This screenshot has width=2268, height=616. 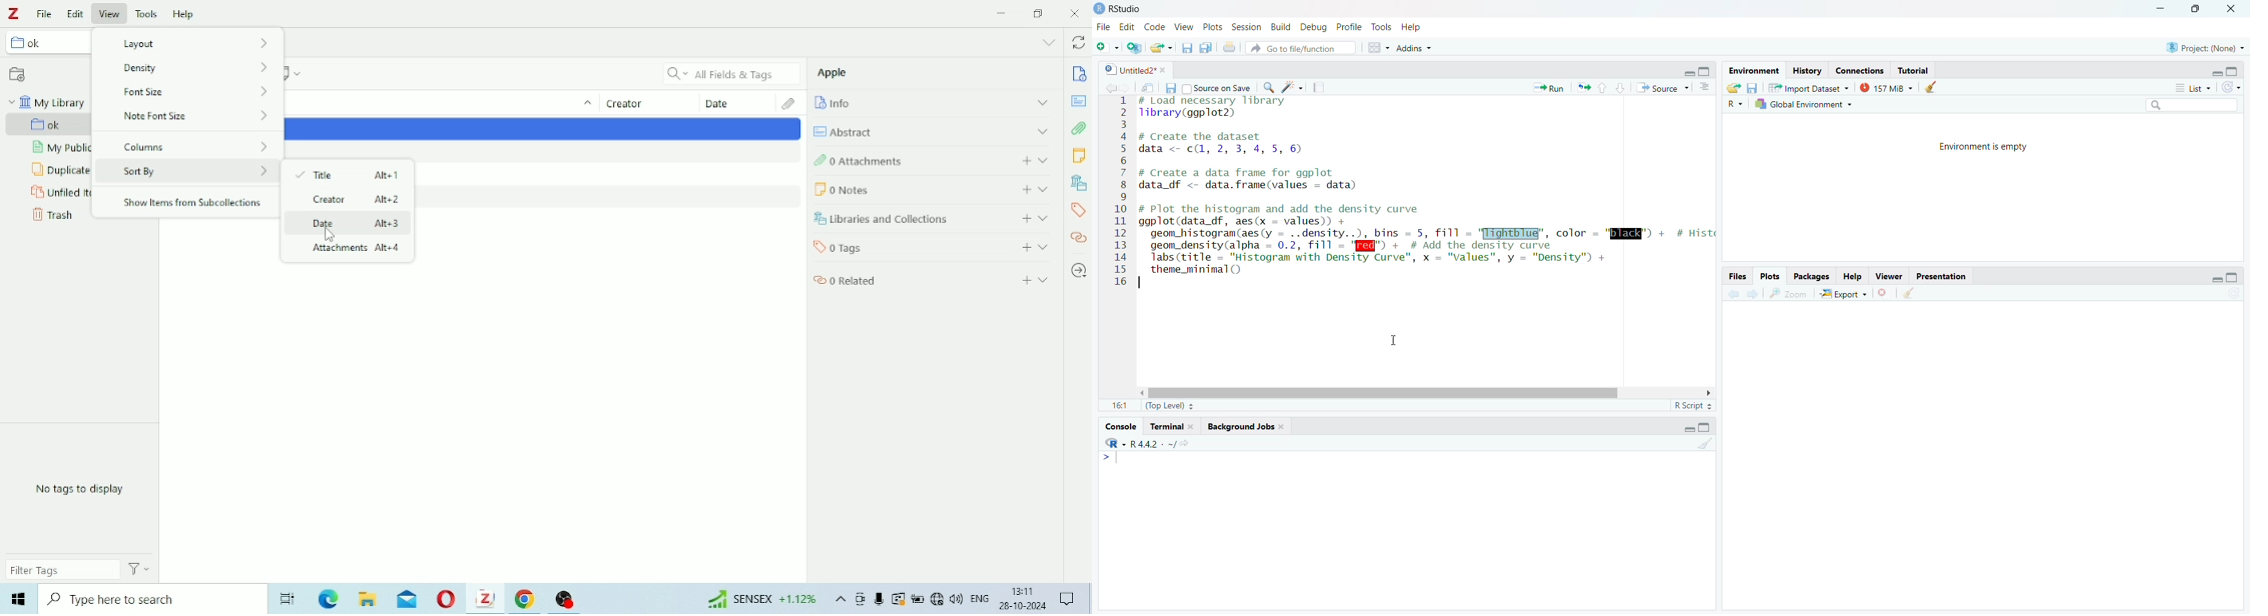 What do you see at coordinates (1113, 86) in the screenshot?
I see `go back to previous source location` at bounding box center [1113, 86].